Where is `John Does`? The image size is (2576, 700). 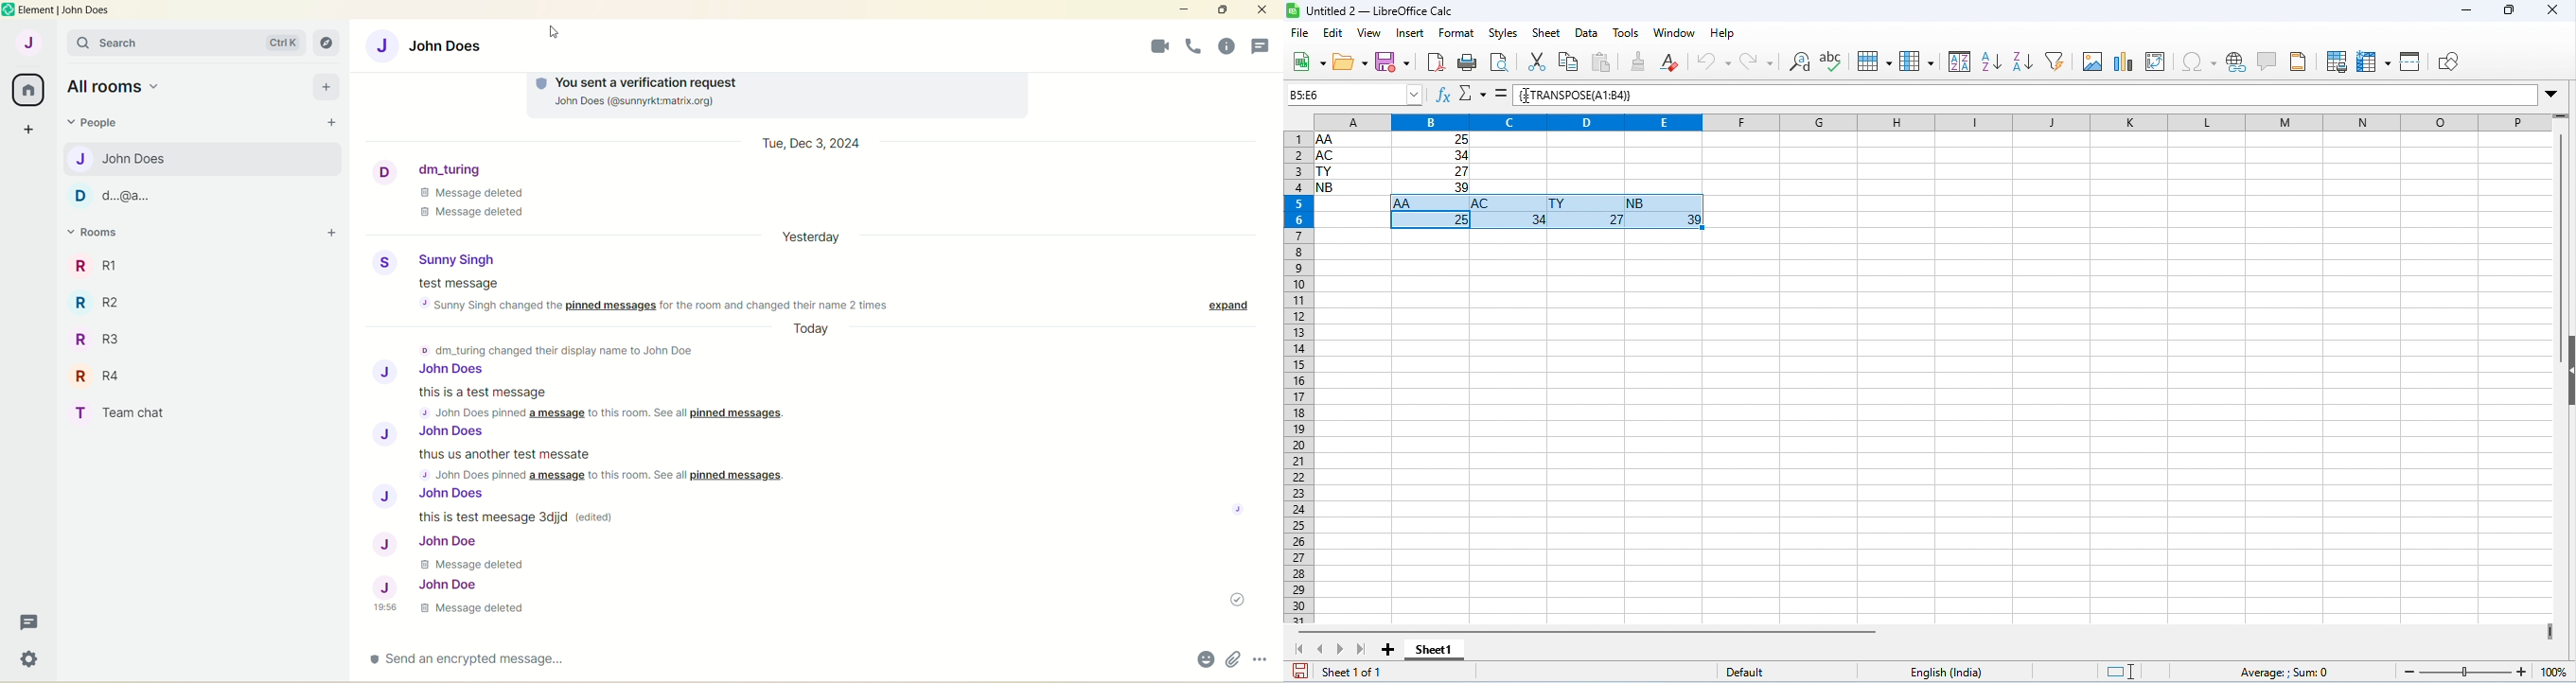
John Does is located at coordinates (435, 44).